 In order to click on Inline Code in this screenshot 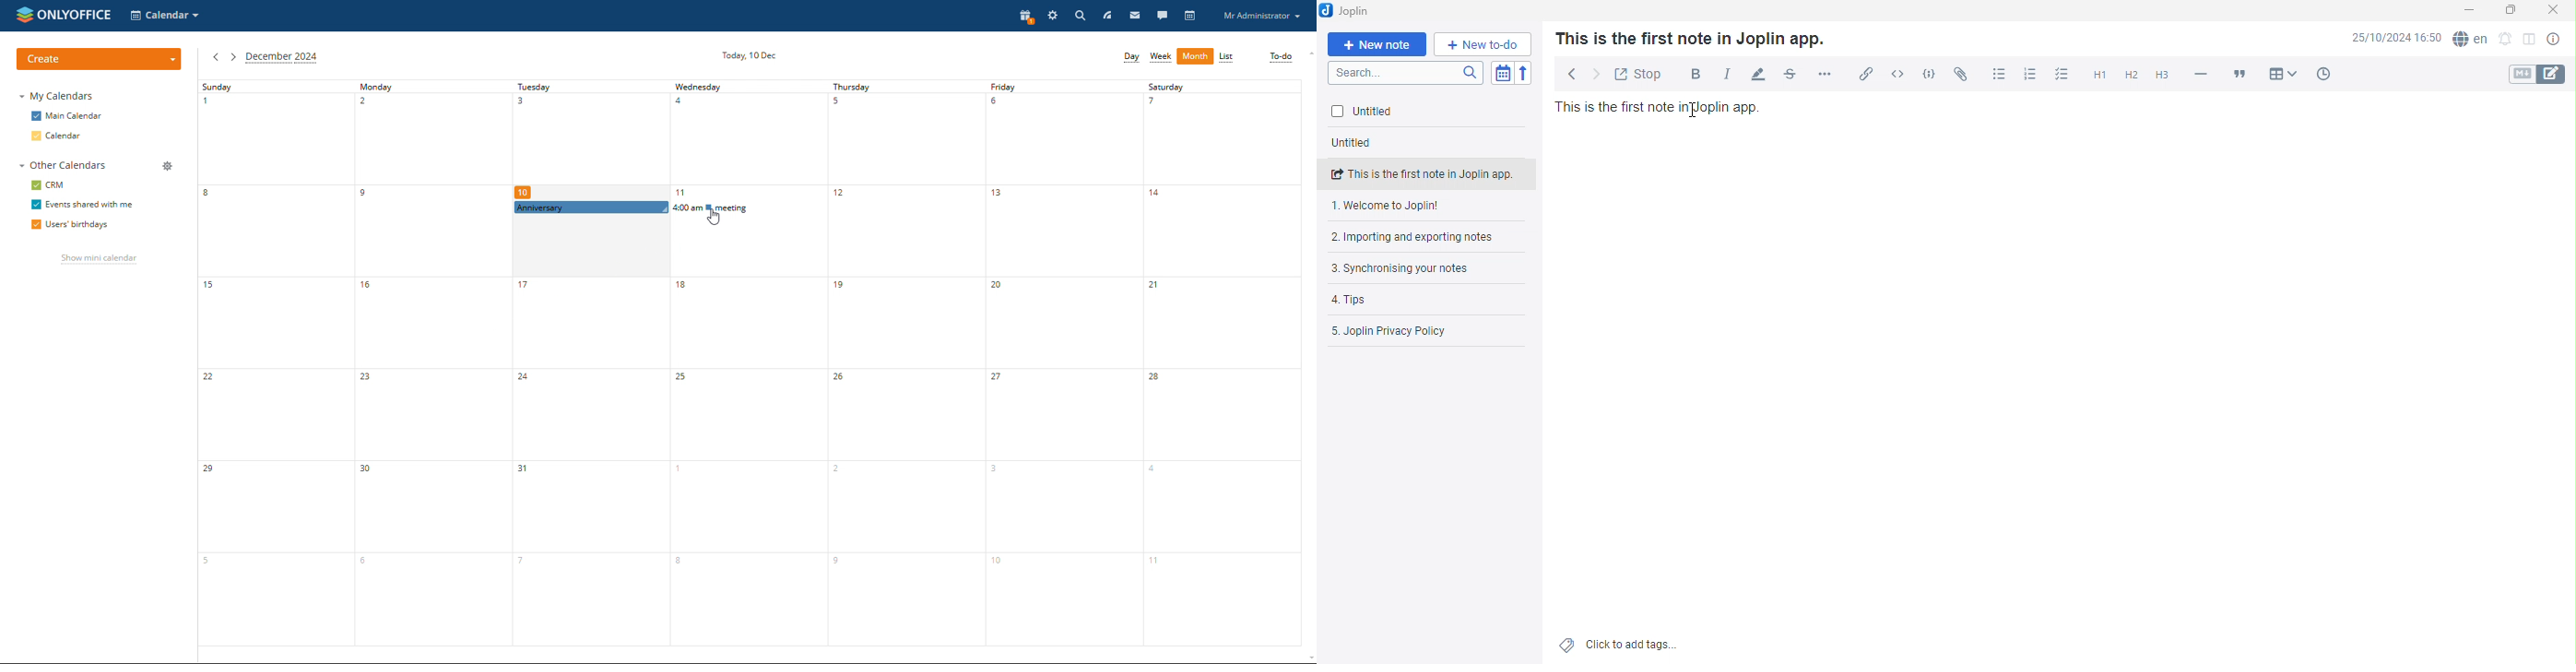, I will do `click(1896, 74)`.